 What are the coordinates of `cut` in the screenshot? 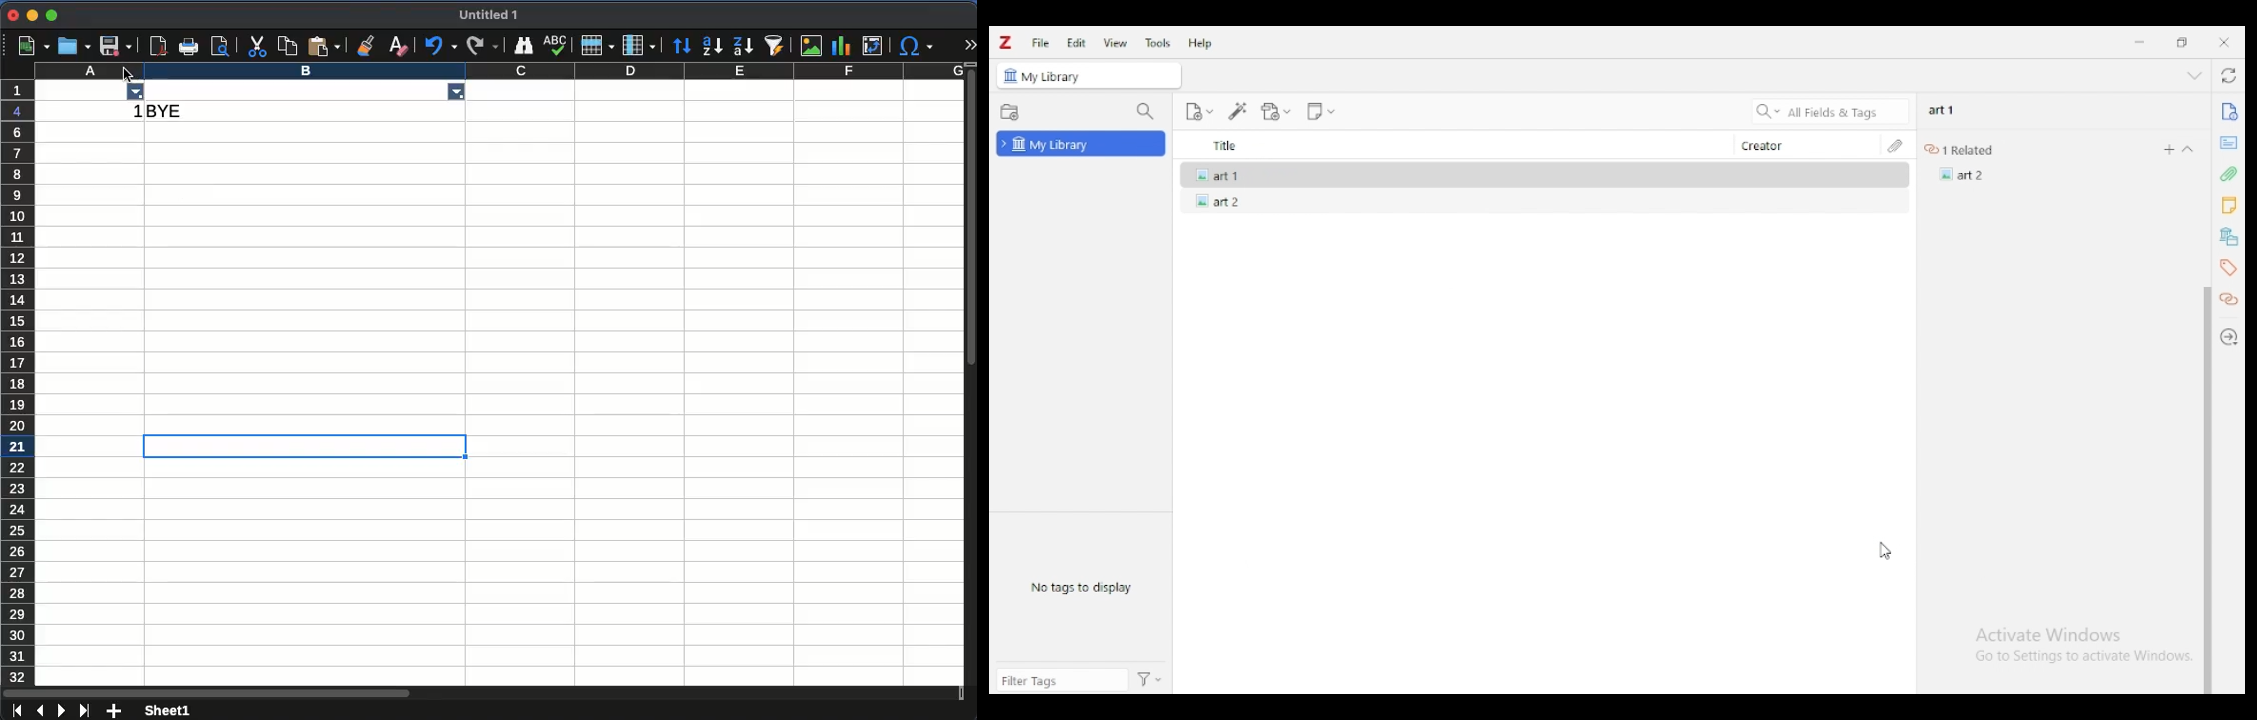 It's located at (255, 47).